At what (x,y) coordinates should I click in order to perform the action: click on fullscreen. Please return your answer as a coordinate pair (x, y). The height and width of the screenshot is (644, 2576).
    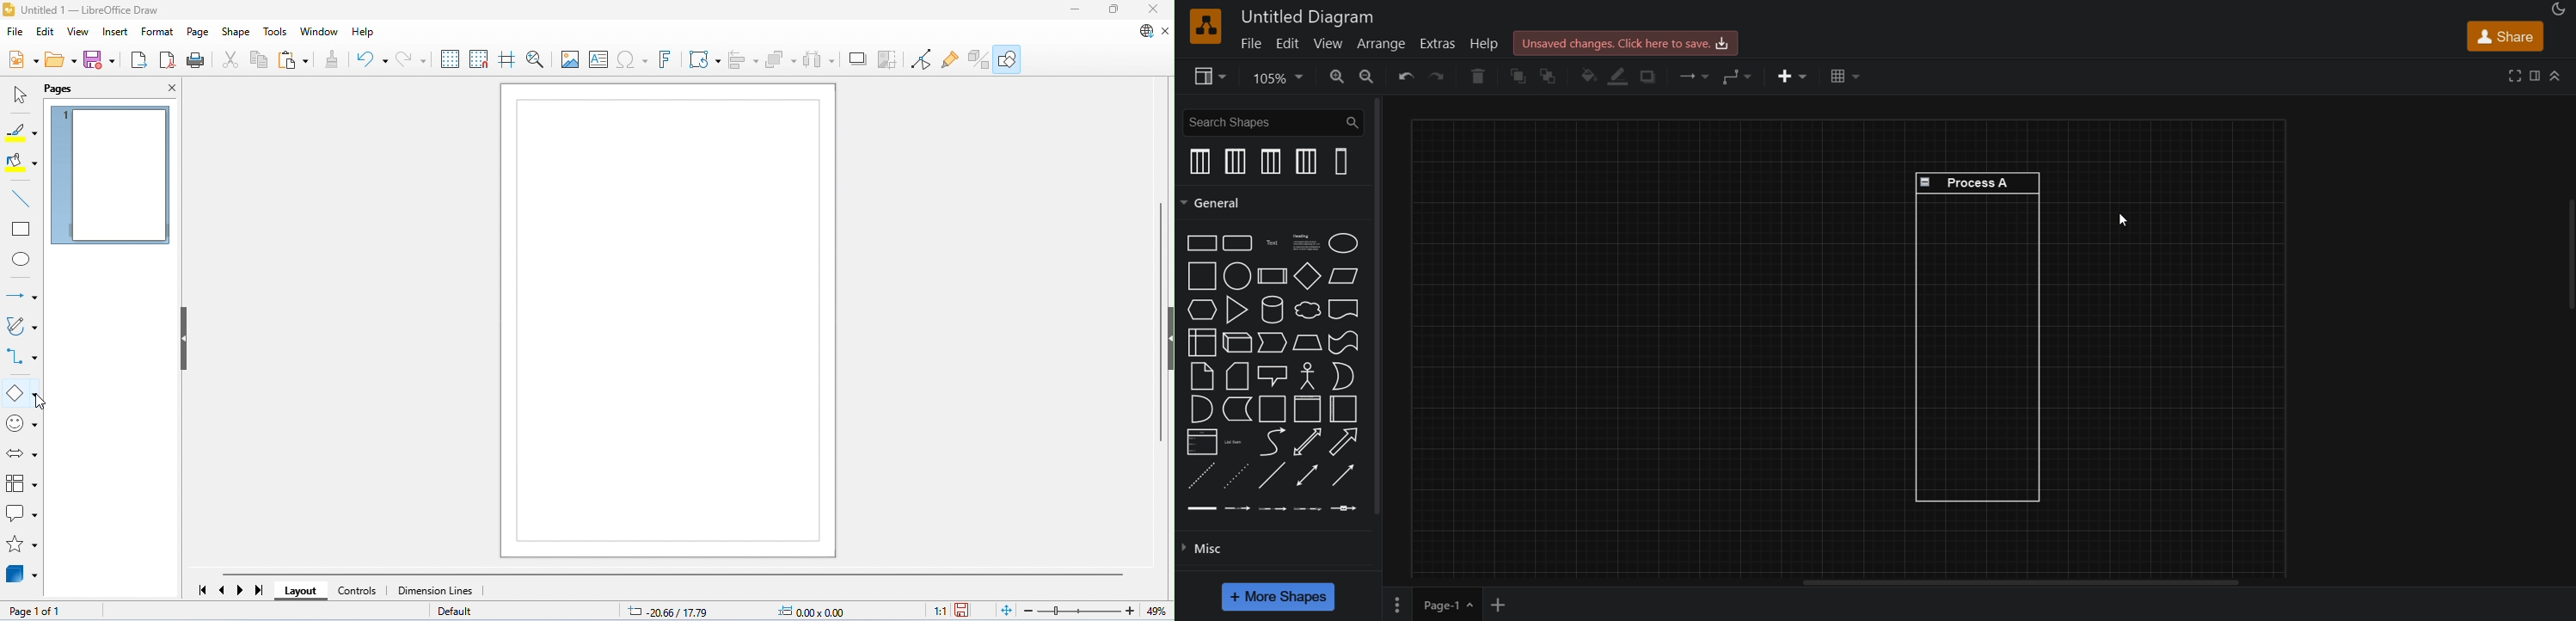
    Looking at the image, I should click on (2517, 75).